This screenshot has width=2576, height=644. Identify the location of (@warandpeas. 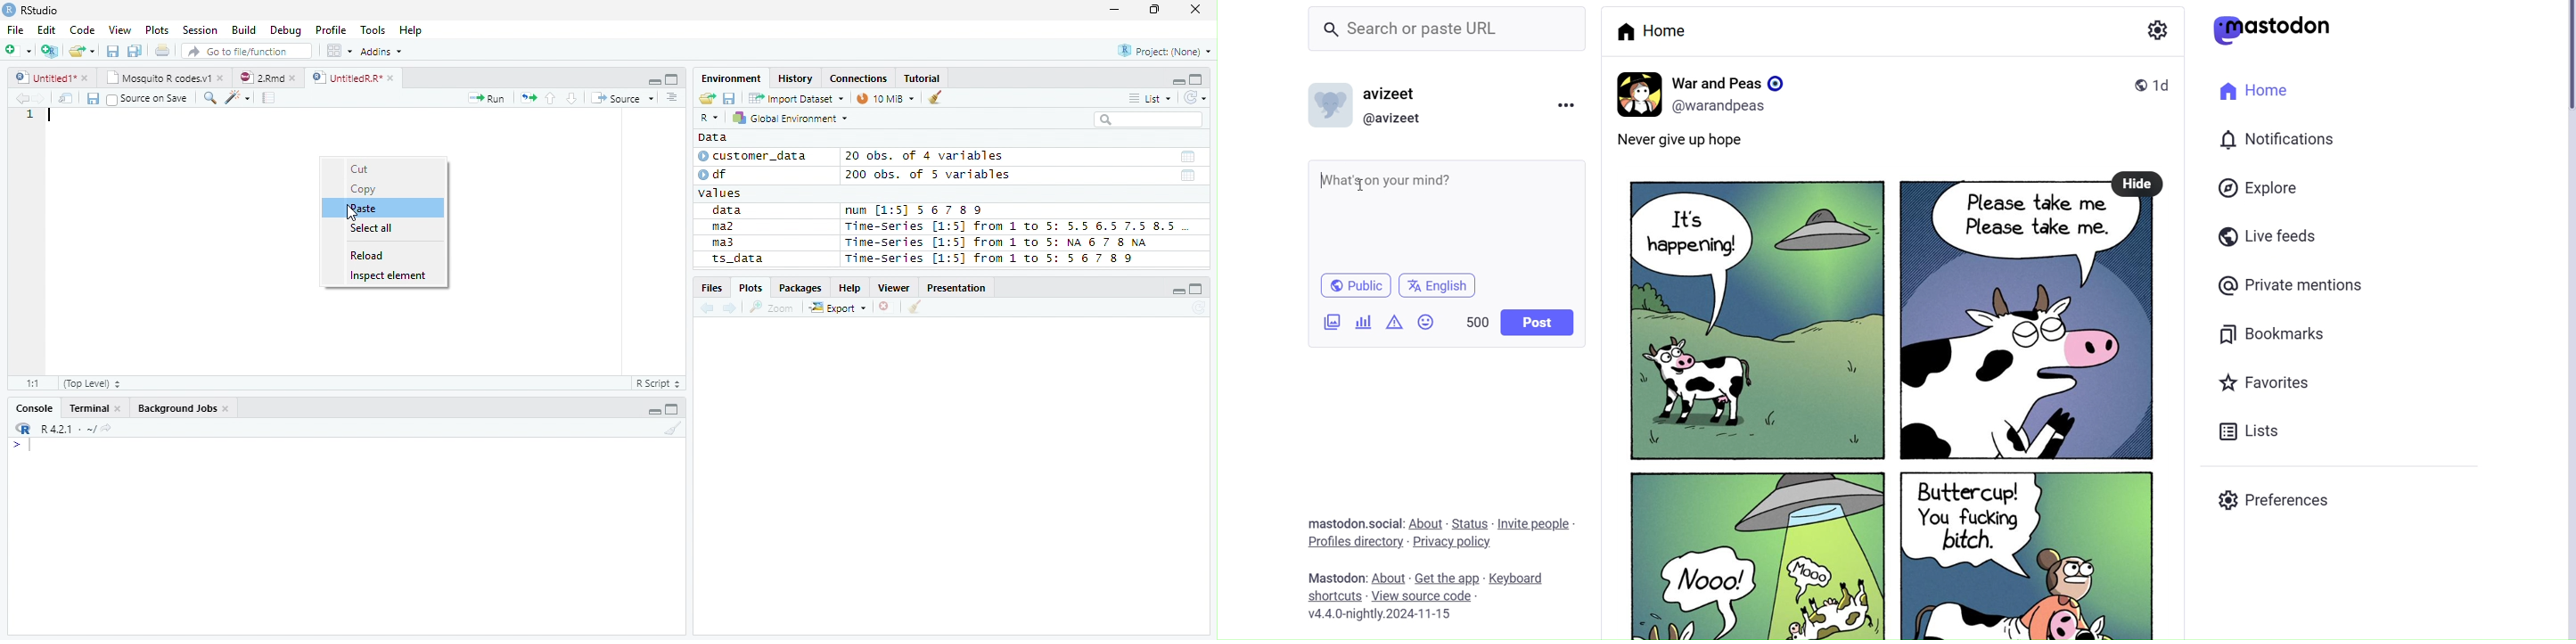
(1724, 106).